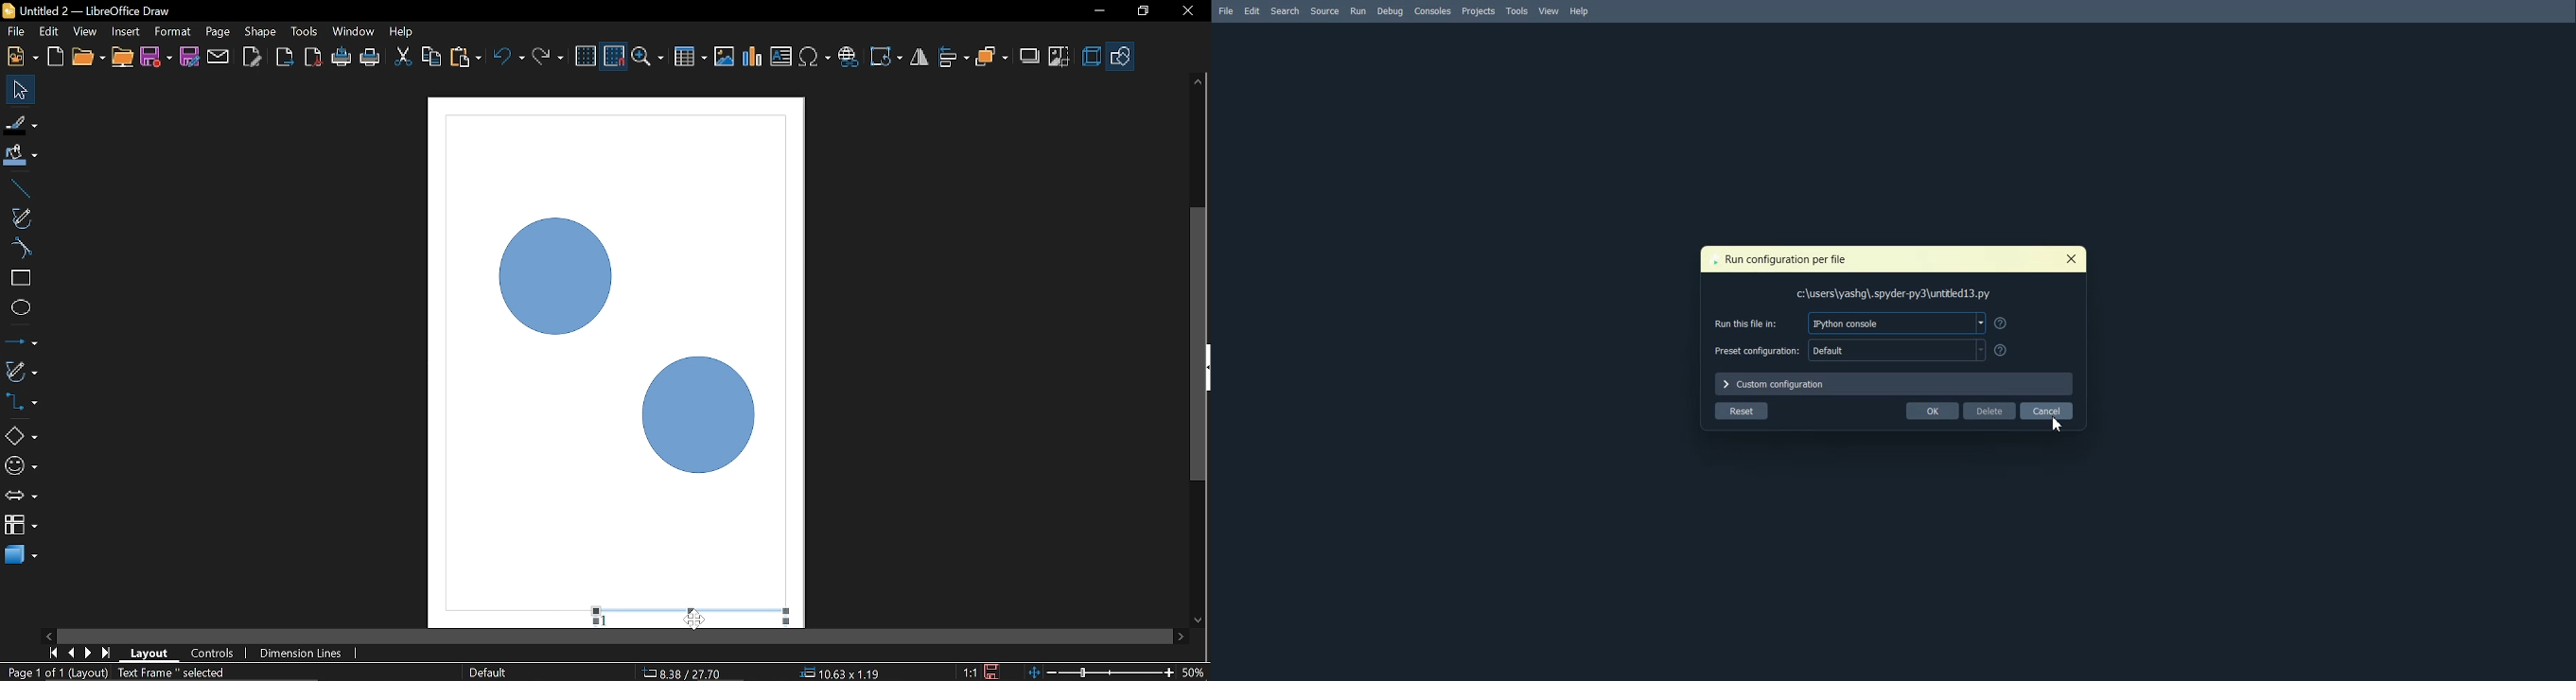 The height and width of the screenshot is (700, 2576). I want to click on Delete, so click(1989, 410).